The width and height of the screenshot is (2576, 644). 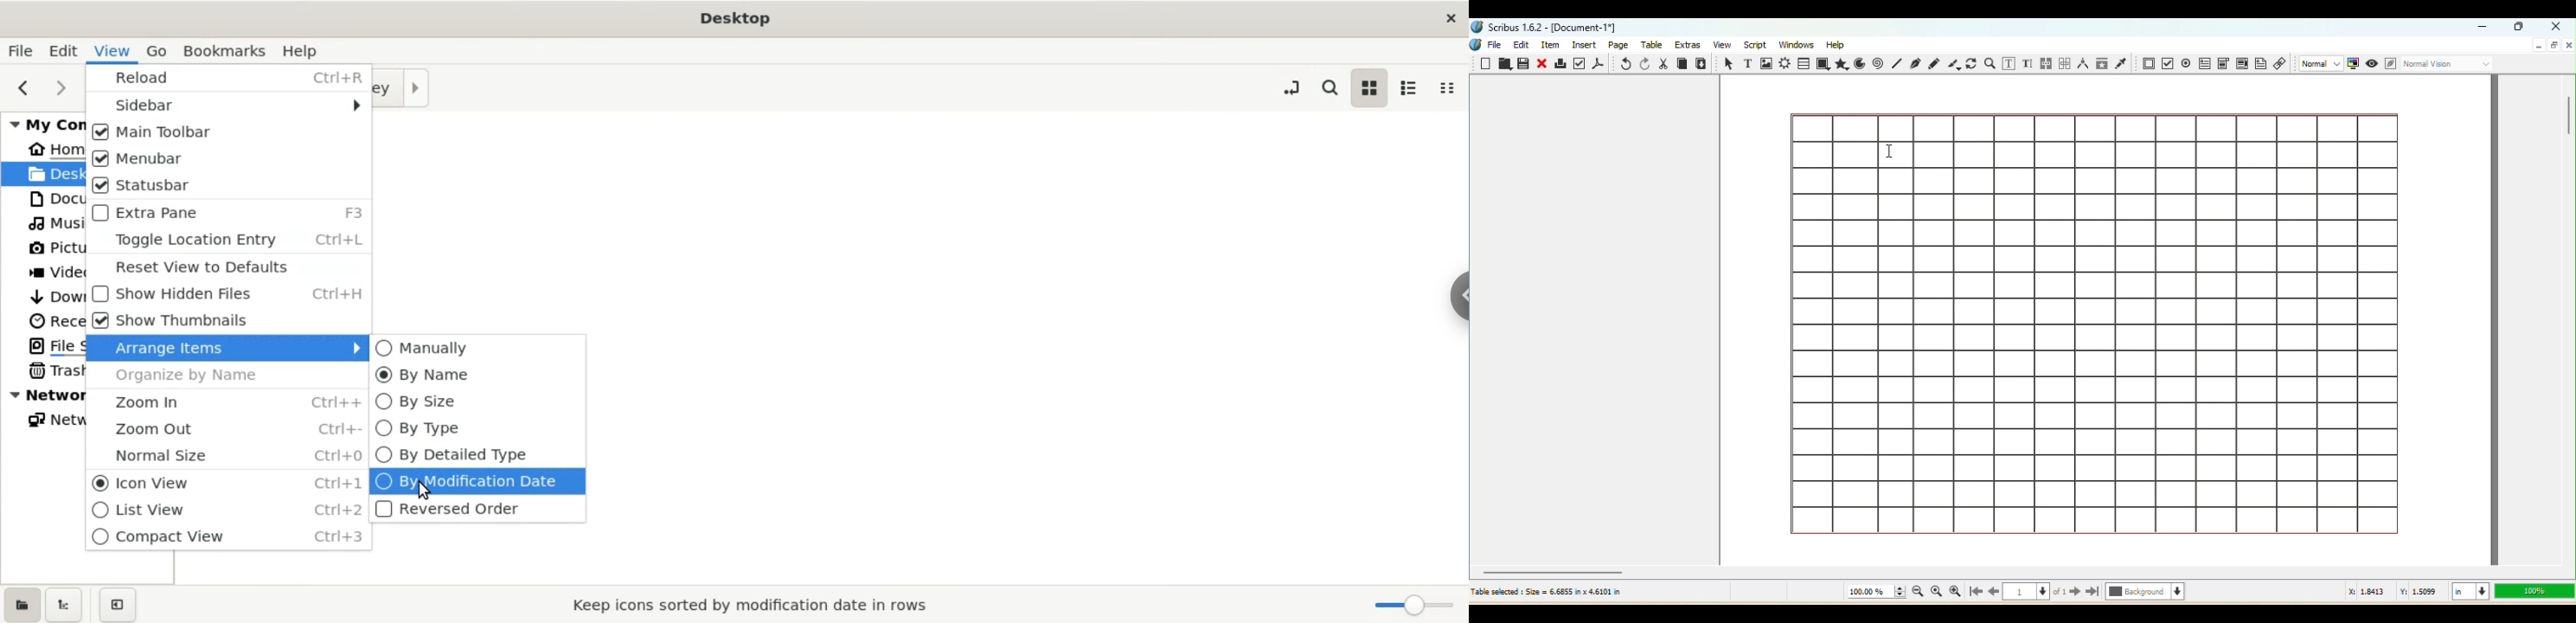 I want to click on PDF Push button, so click(x=2147, y=63).